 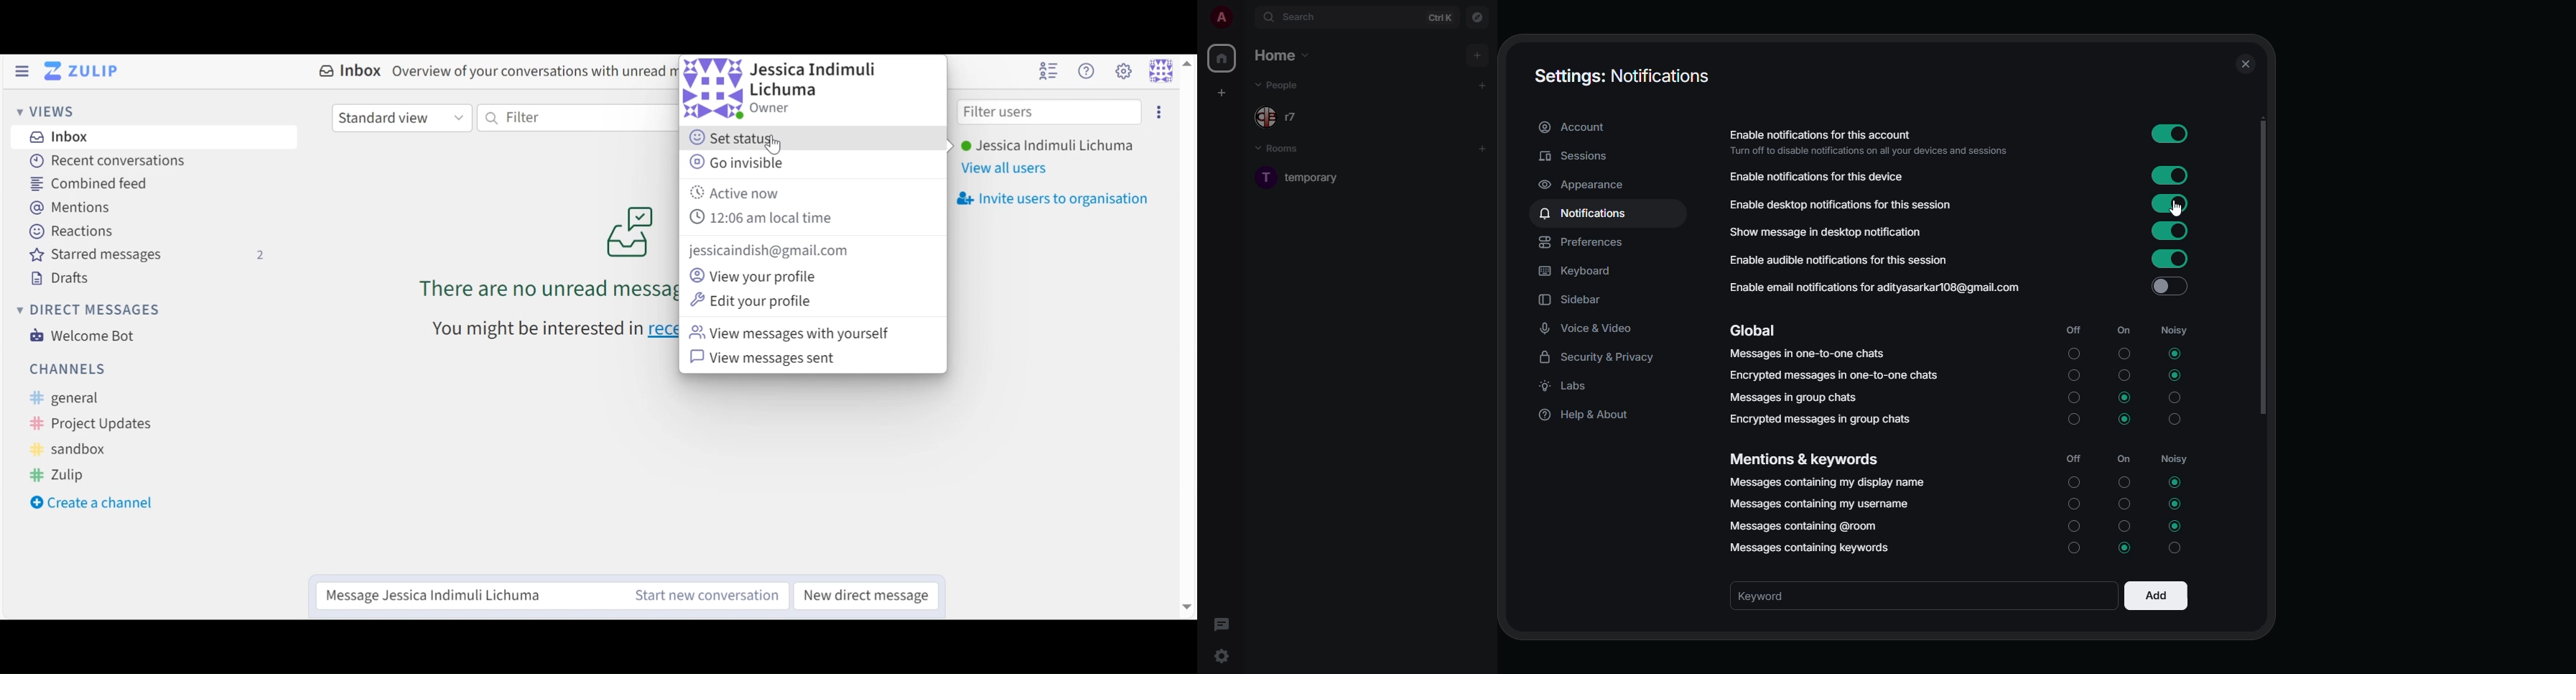 What do you see at coordinates (2125, 397) in the screenshot?
I see `selected` at bounding box center [2125, 397].